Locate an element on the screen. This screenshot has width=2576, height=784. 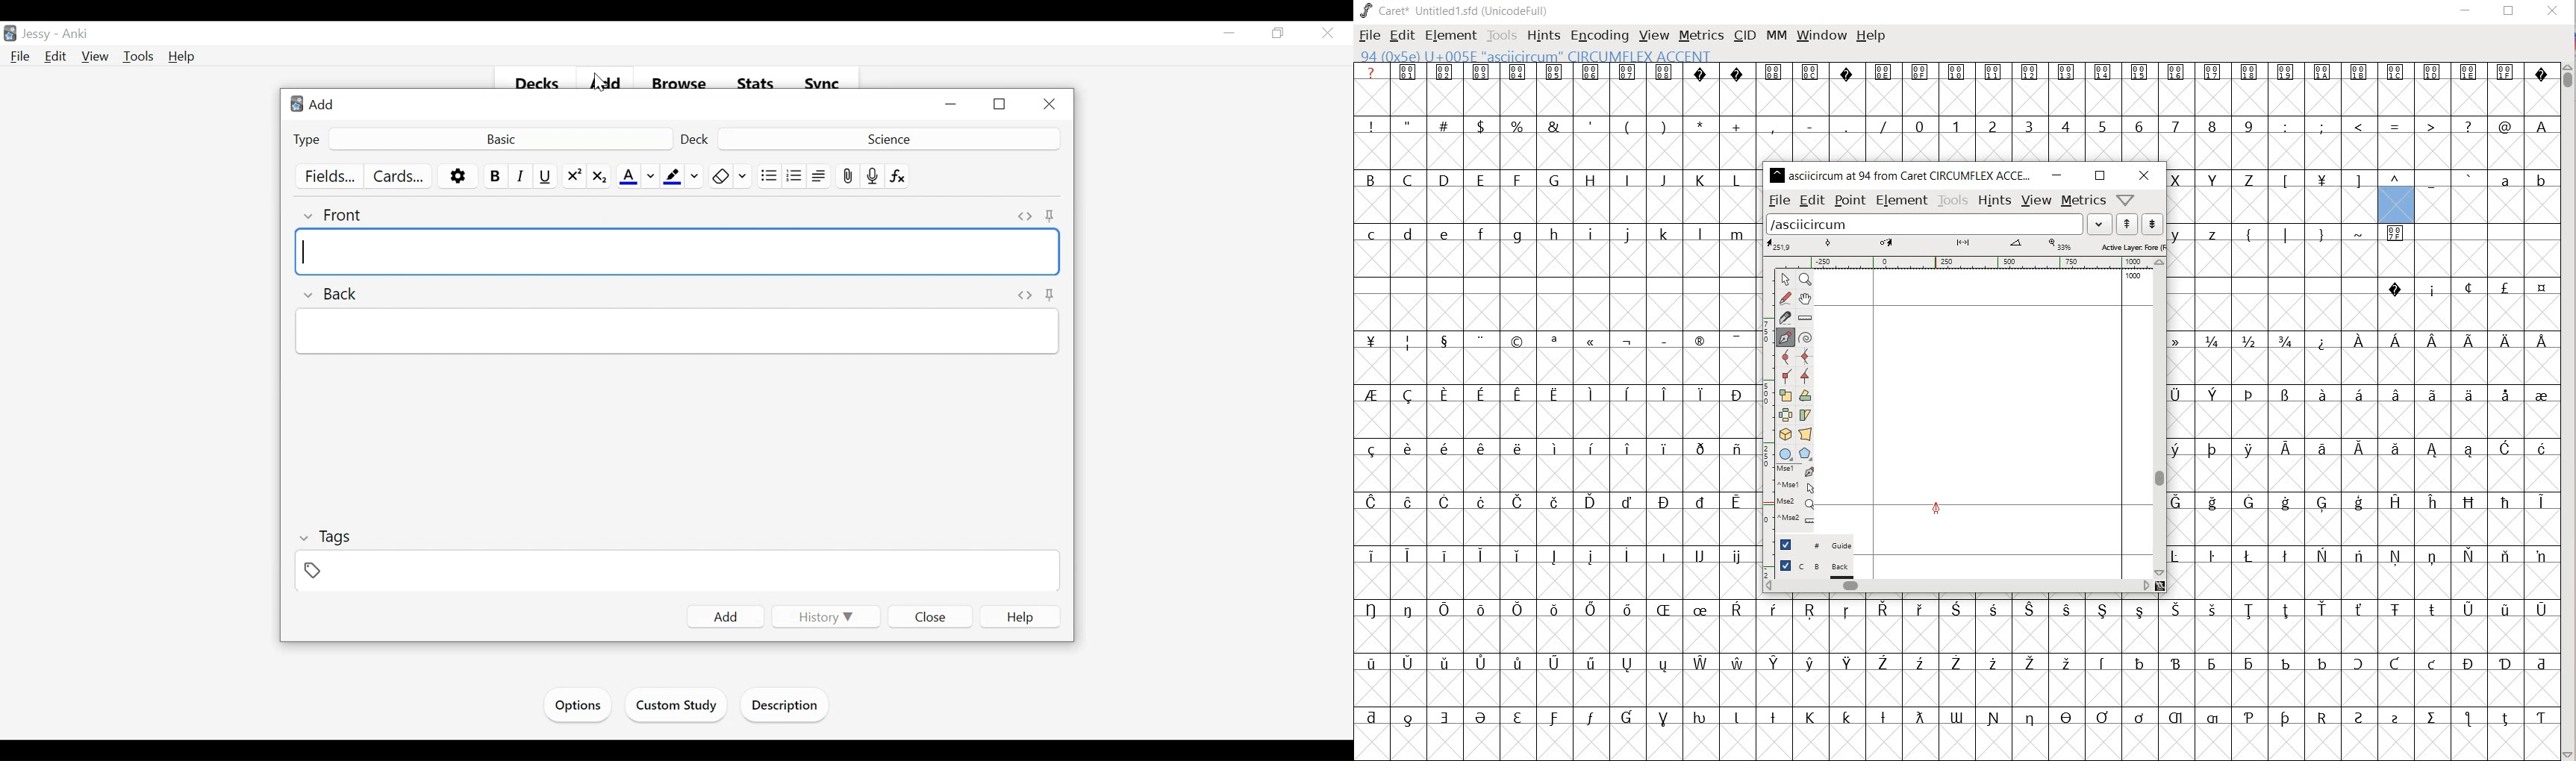
Sync is located at coordinates (823, 84).